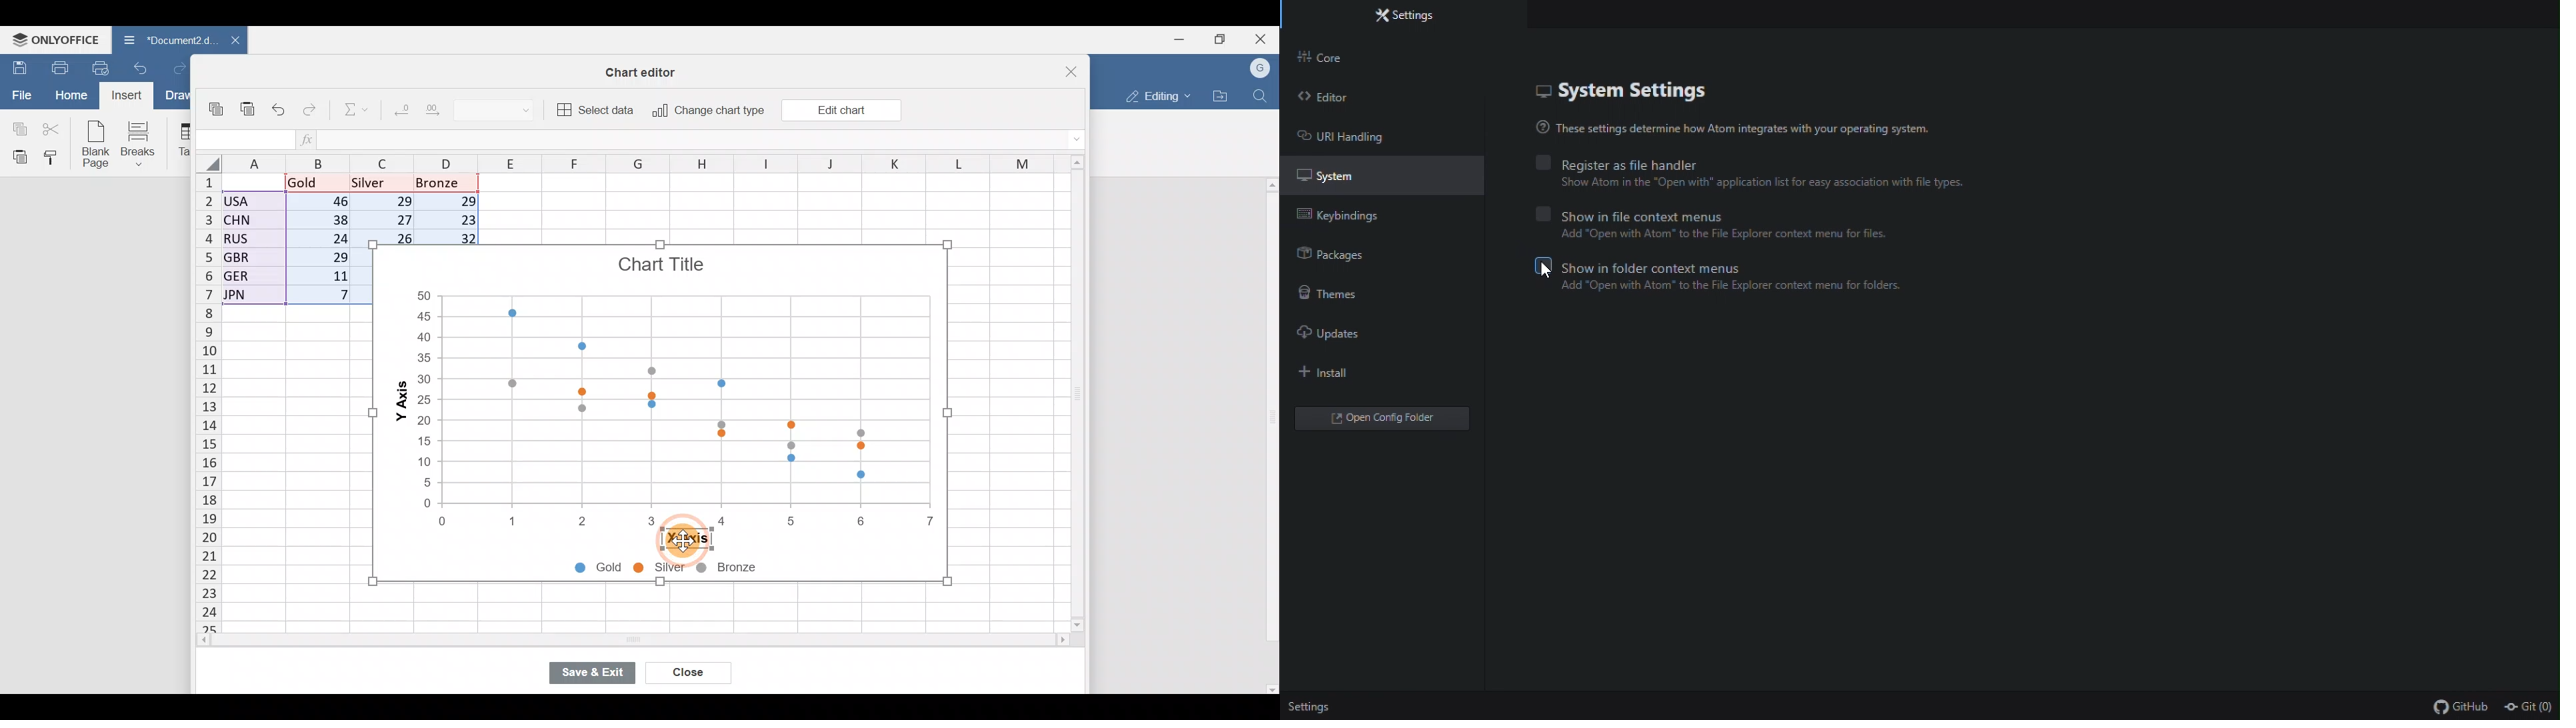 Image resolution: width=2576 pixels, height=728 pixels. What do you see at coordinates (247, 103) in the screenshot?
I see `Paste` at bounding box center [247, 103].